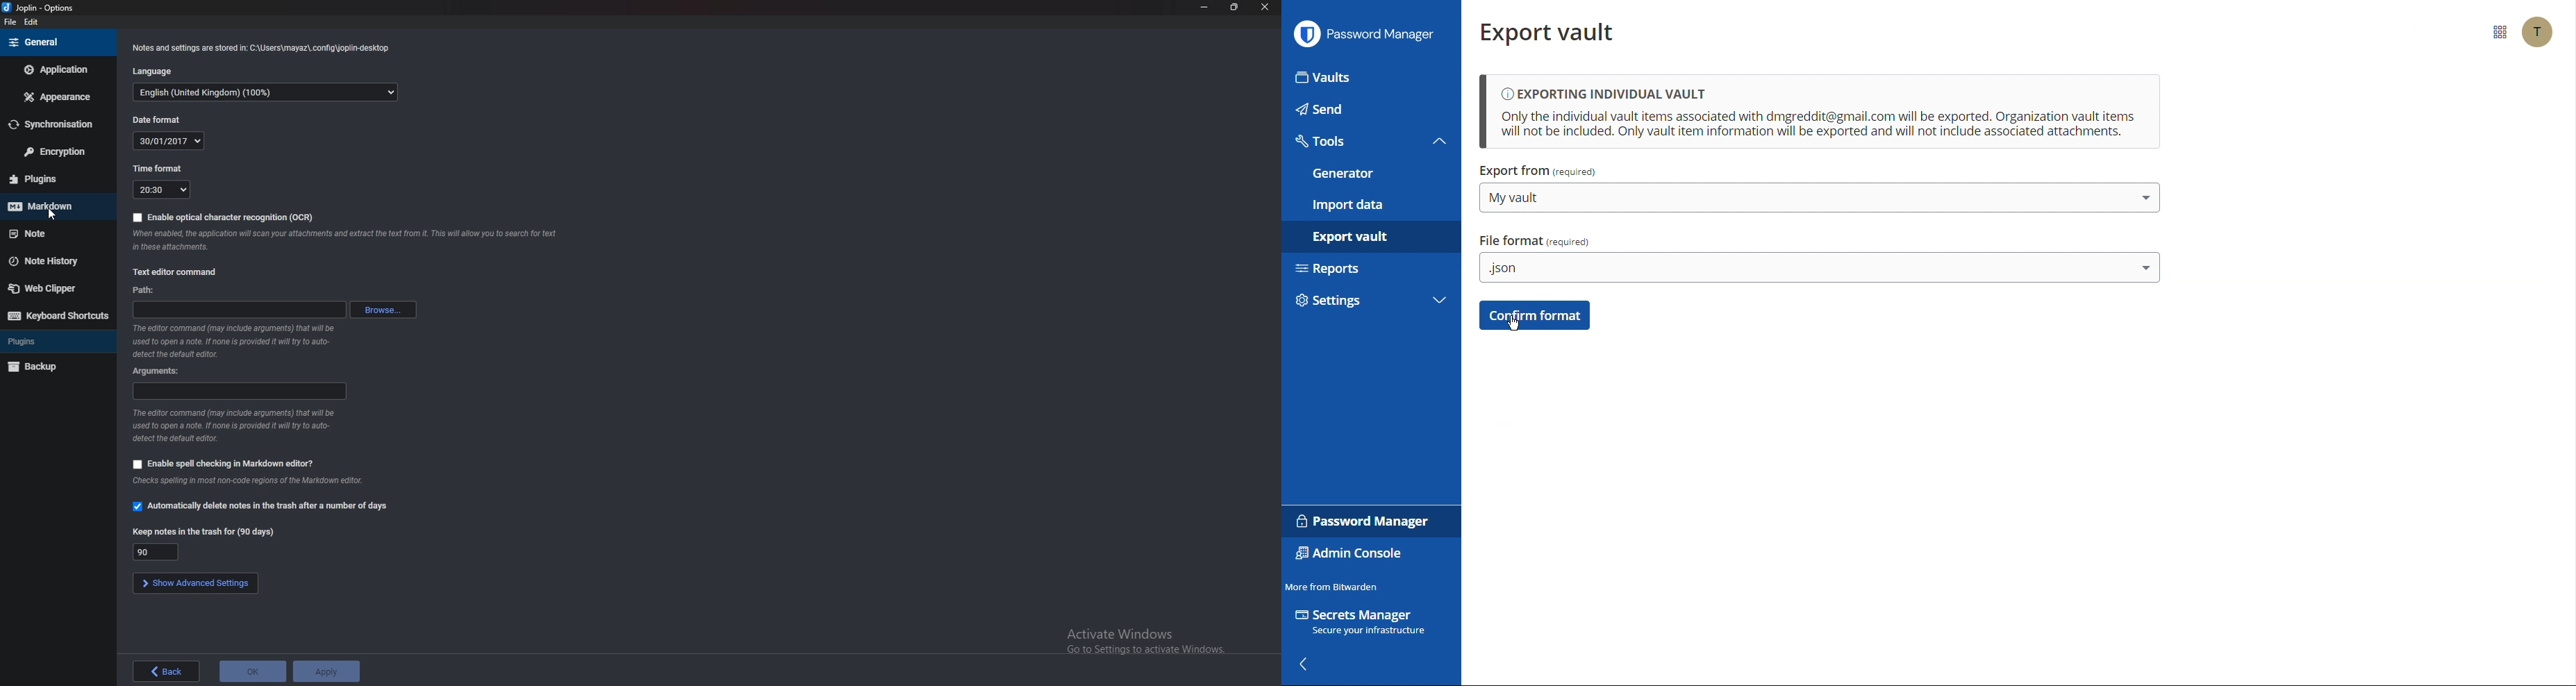  What do you see at coordinates (1206, 7) in the screenshot?
I see `minimize` at bounding box center [1206, 7].